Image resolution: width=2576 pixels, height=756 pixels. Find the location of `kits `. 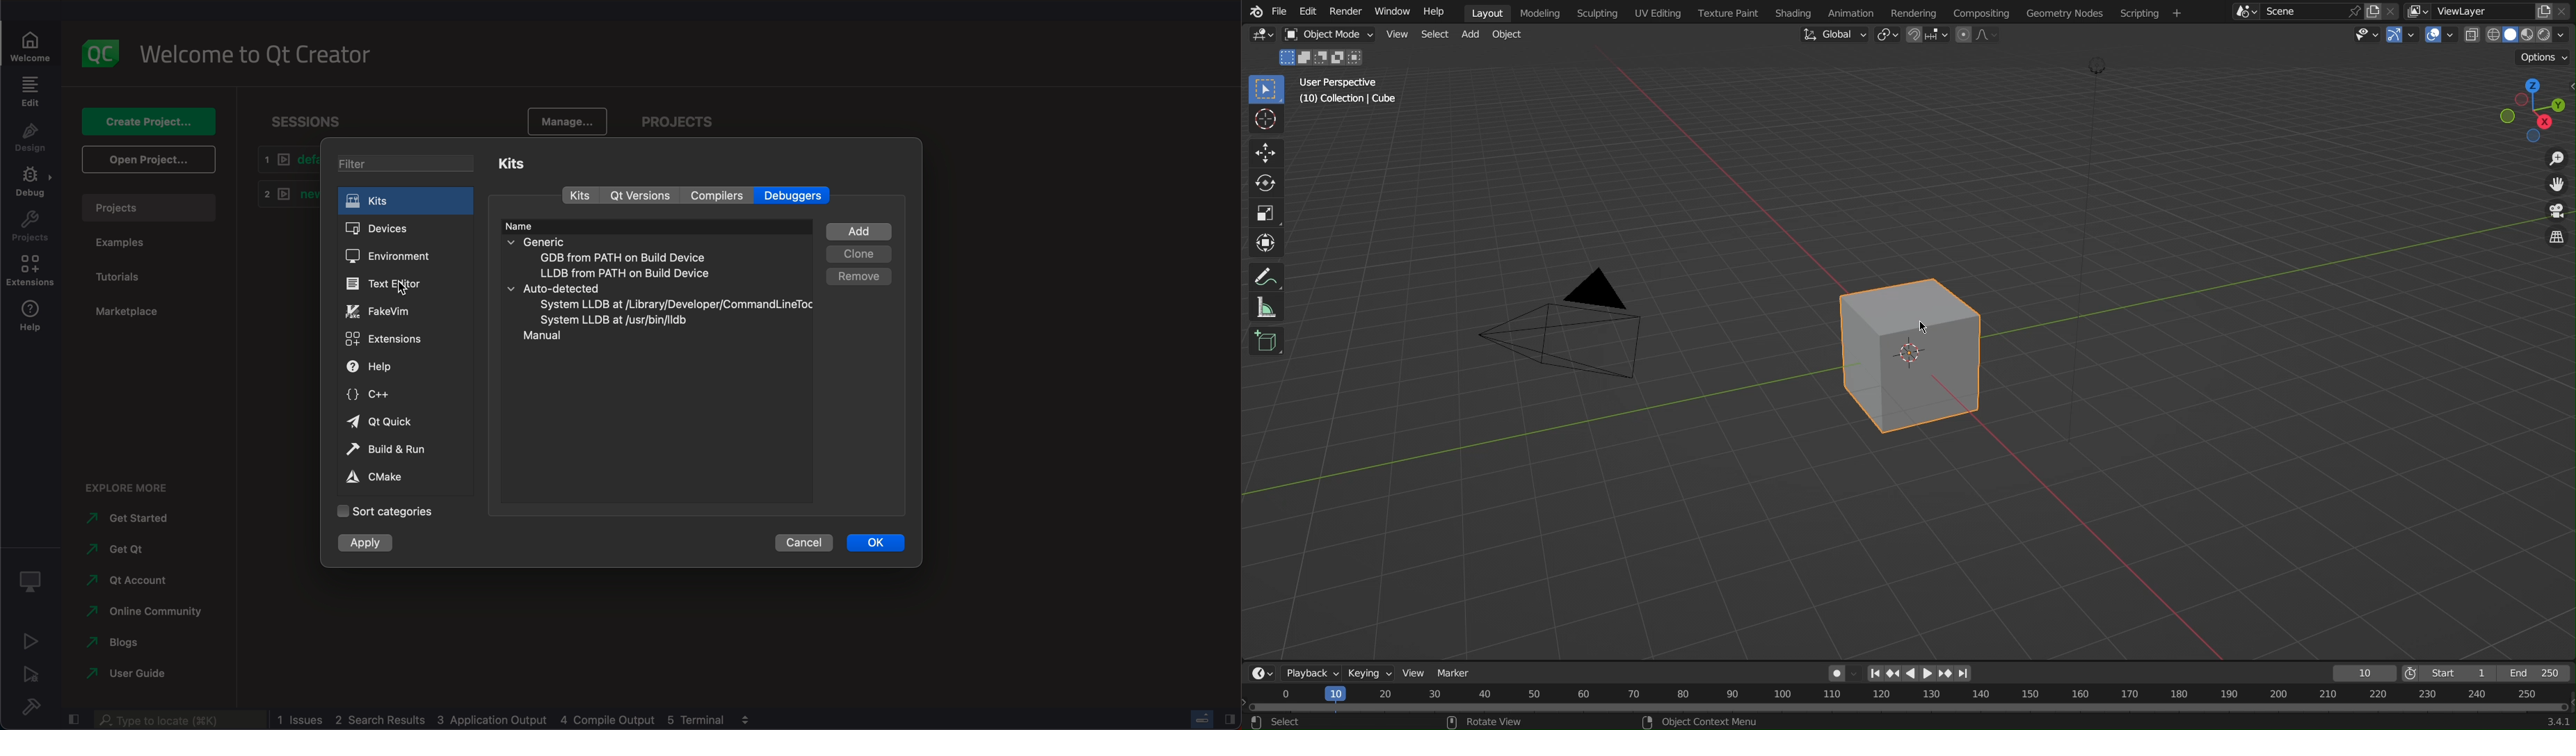

kits  is located at coordinates (519, 161).